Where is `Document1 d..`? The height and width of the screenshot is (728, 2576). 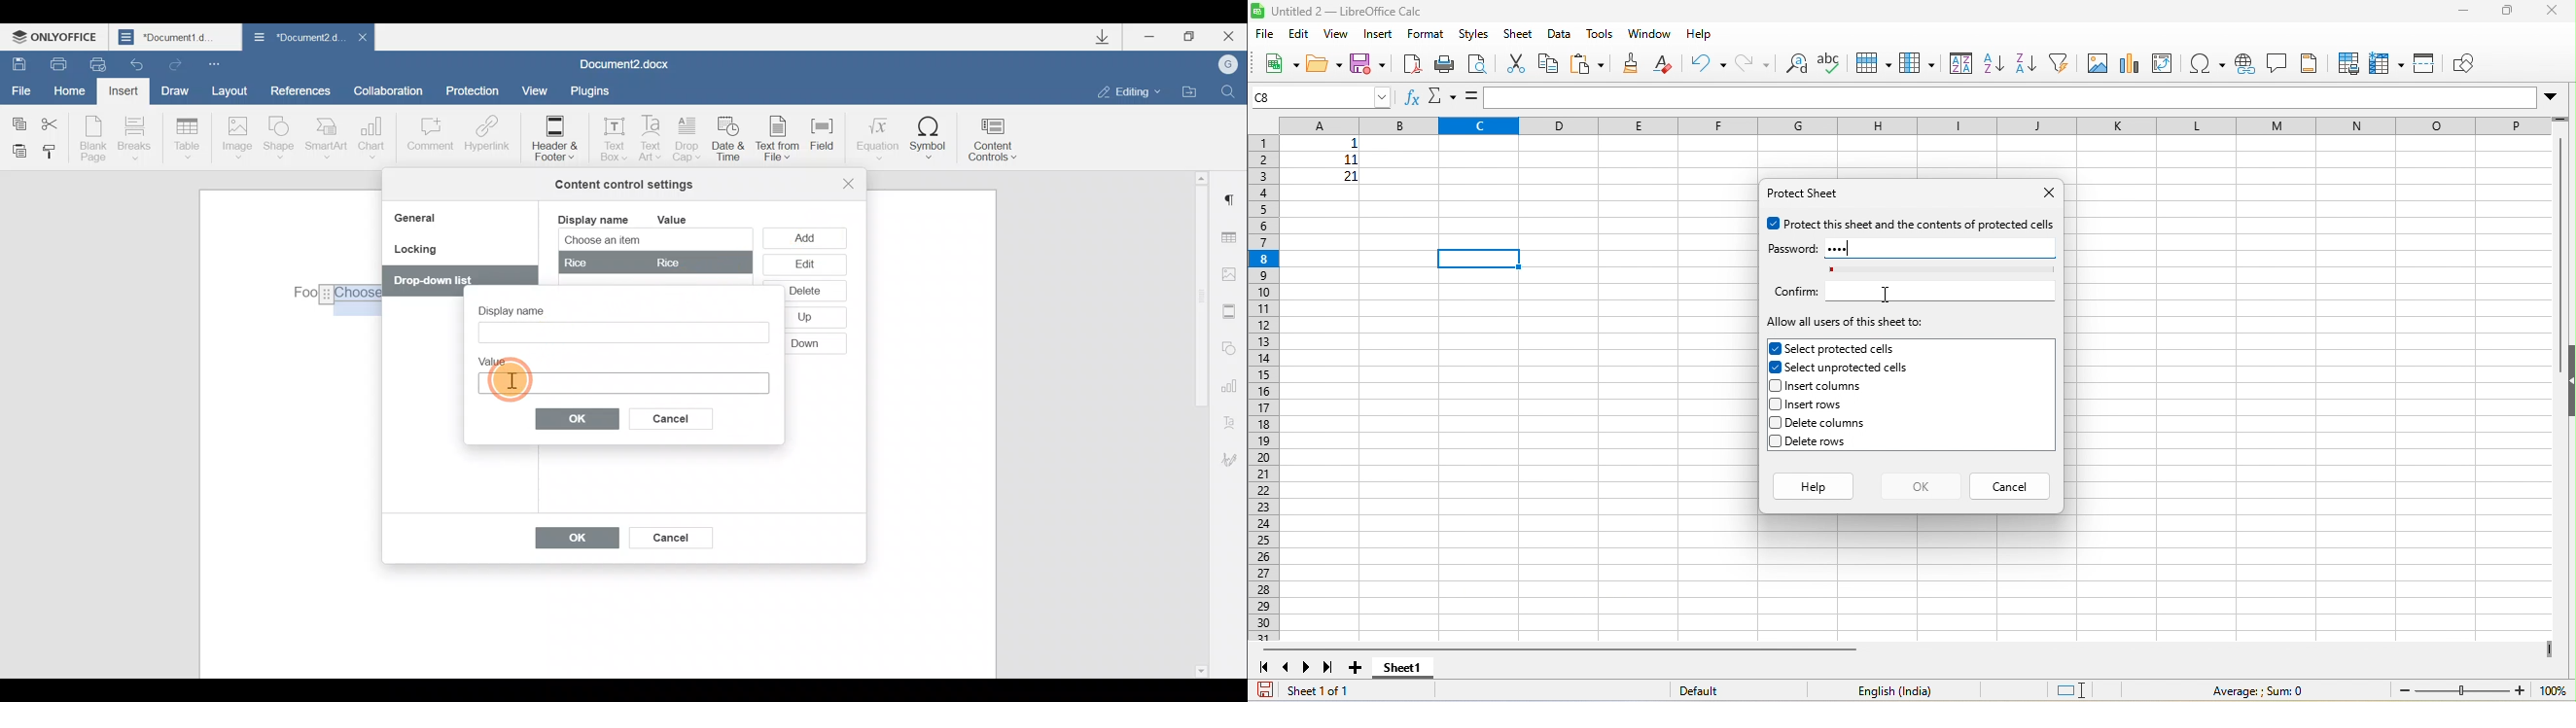
Document1 d.. is located at coordinates (177, 36).